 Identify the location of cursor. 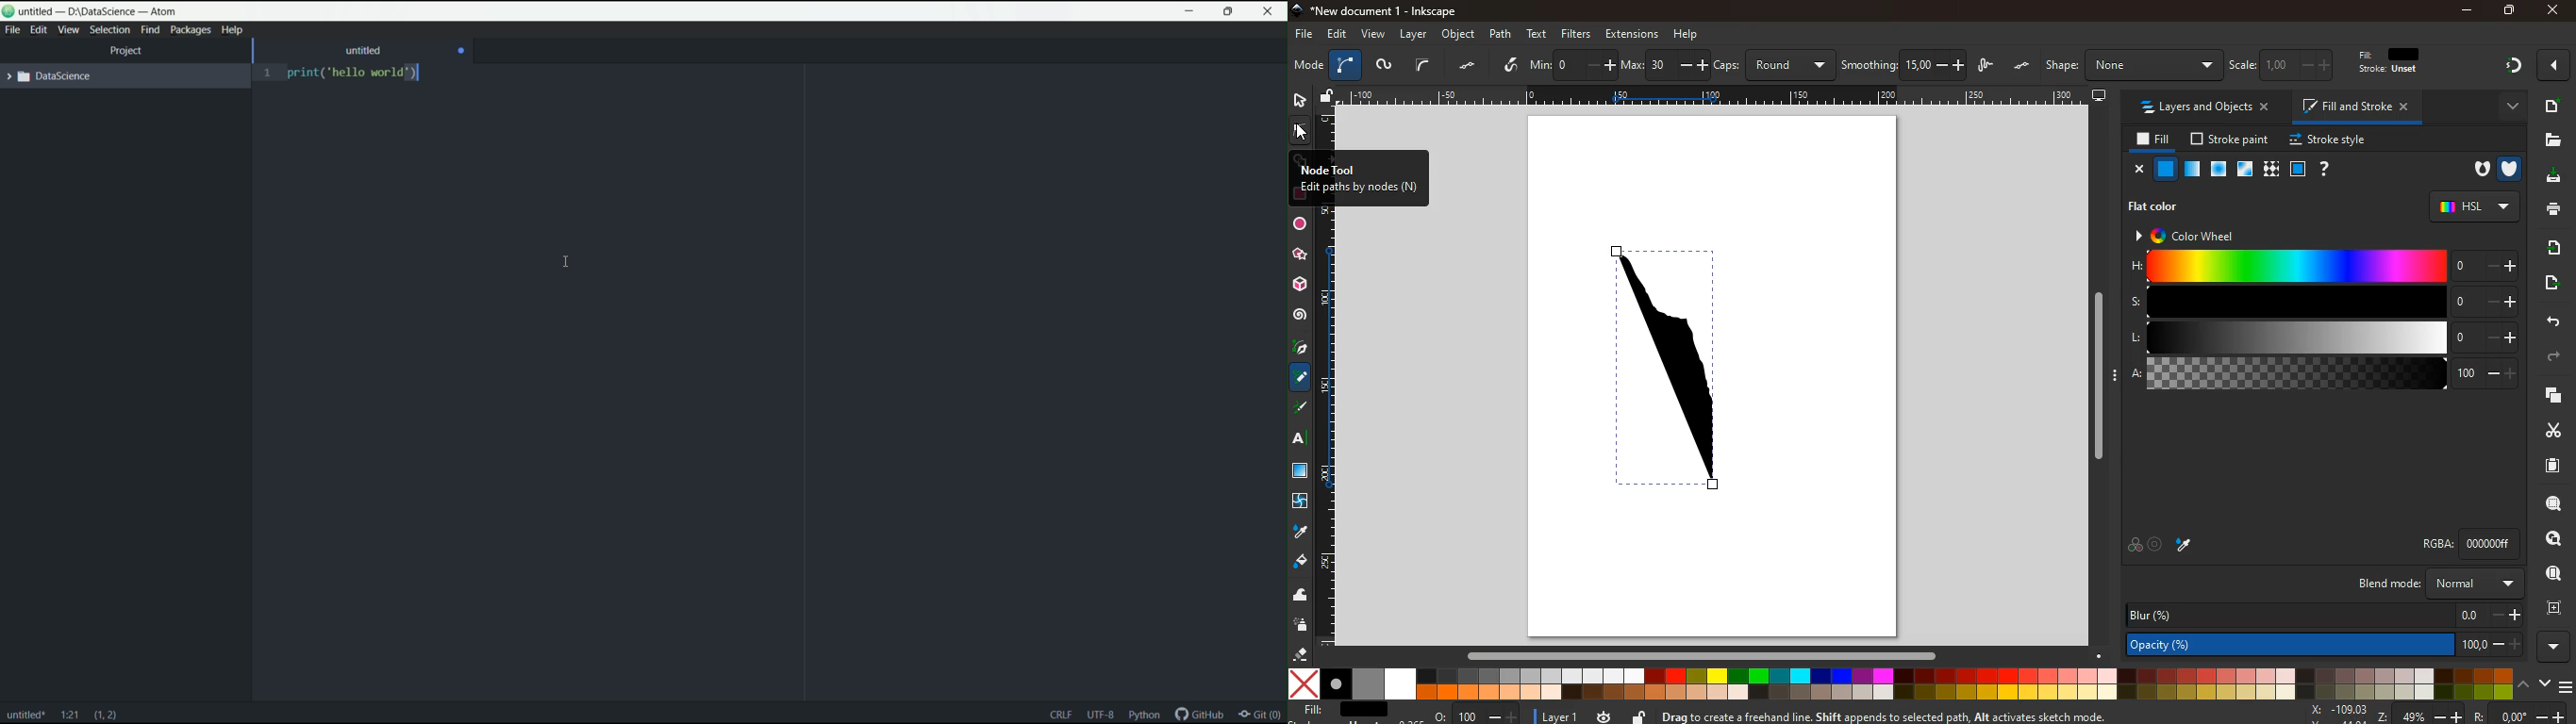
(562, 261).